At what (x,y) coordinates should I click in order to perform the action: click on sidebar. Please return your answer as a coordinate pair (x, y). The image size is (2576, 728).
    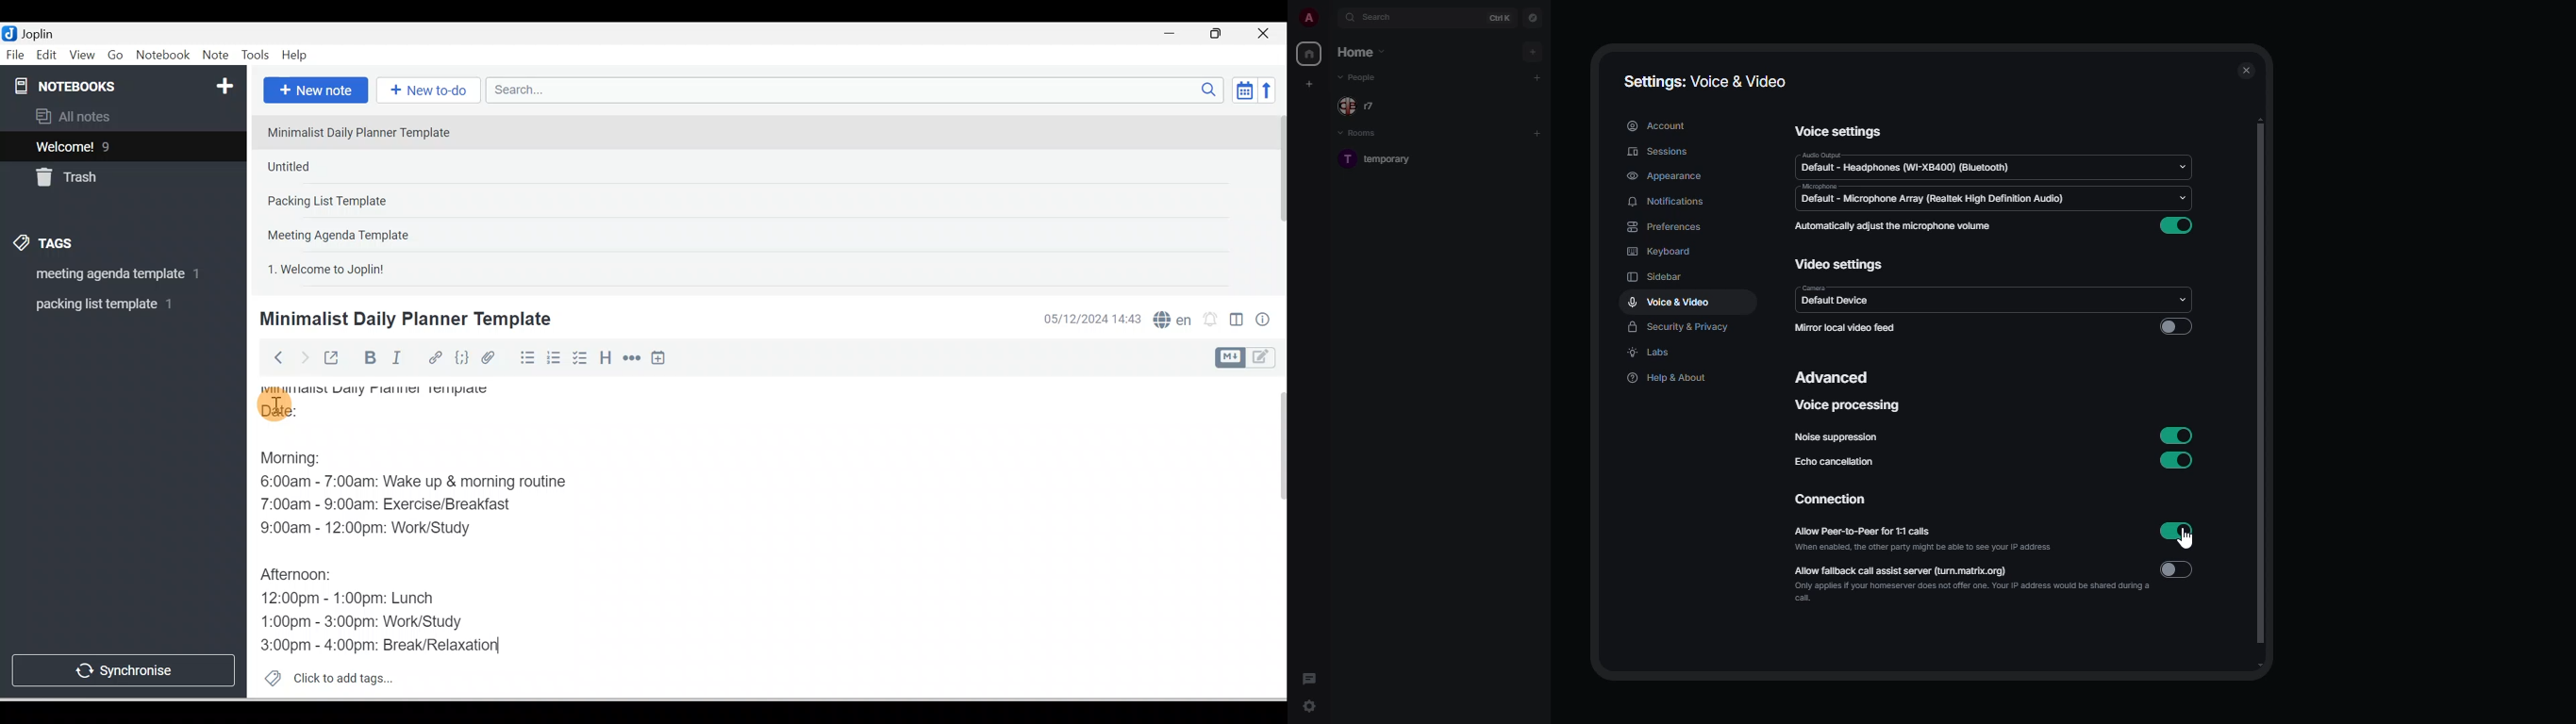
    Looking at the image, I should click on (1657, 276).